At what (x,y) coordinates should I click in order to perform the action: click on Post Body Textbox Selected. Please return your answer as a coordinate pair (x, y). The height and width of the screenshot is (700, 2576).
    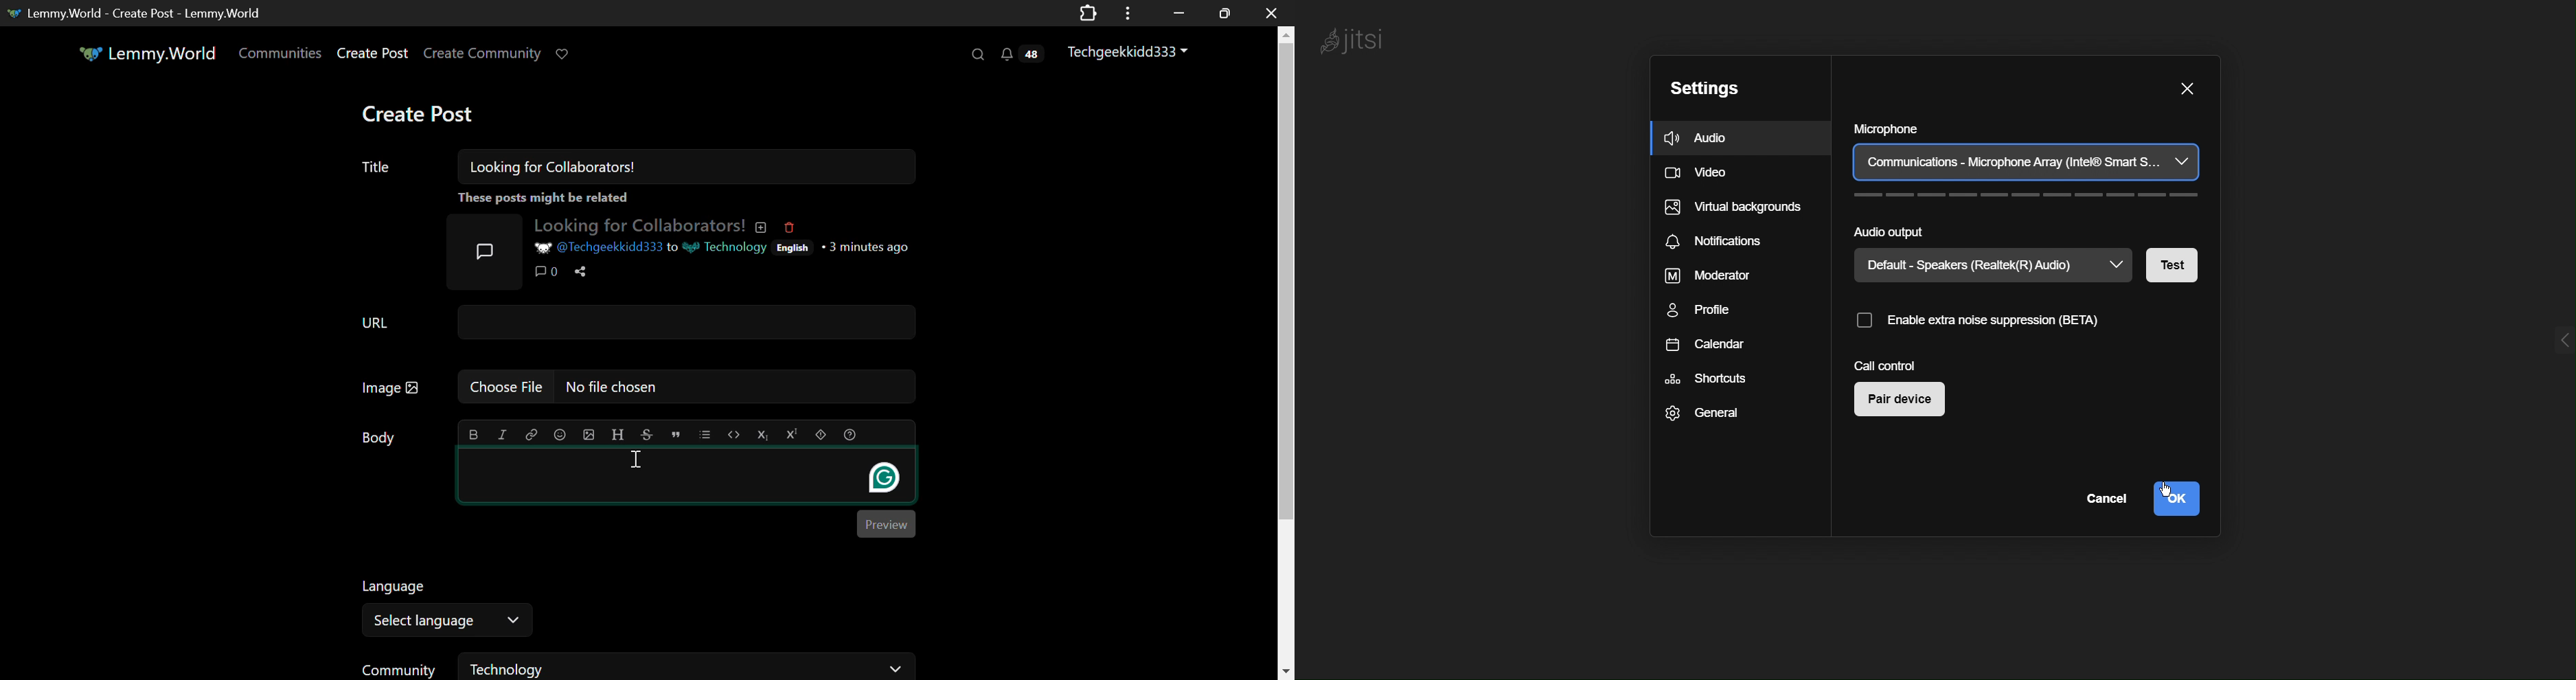
    Looking at the image, I should click on (689, 478).